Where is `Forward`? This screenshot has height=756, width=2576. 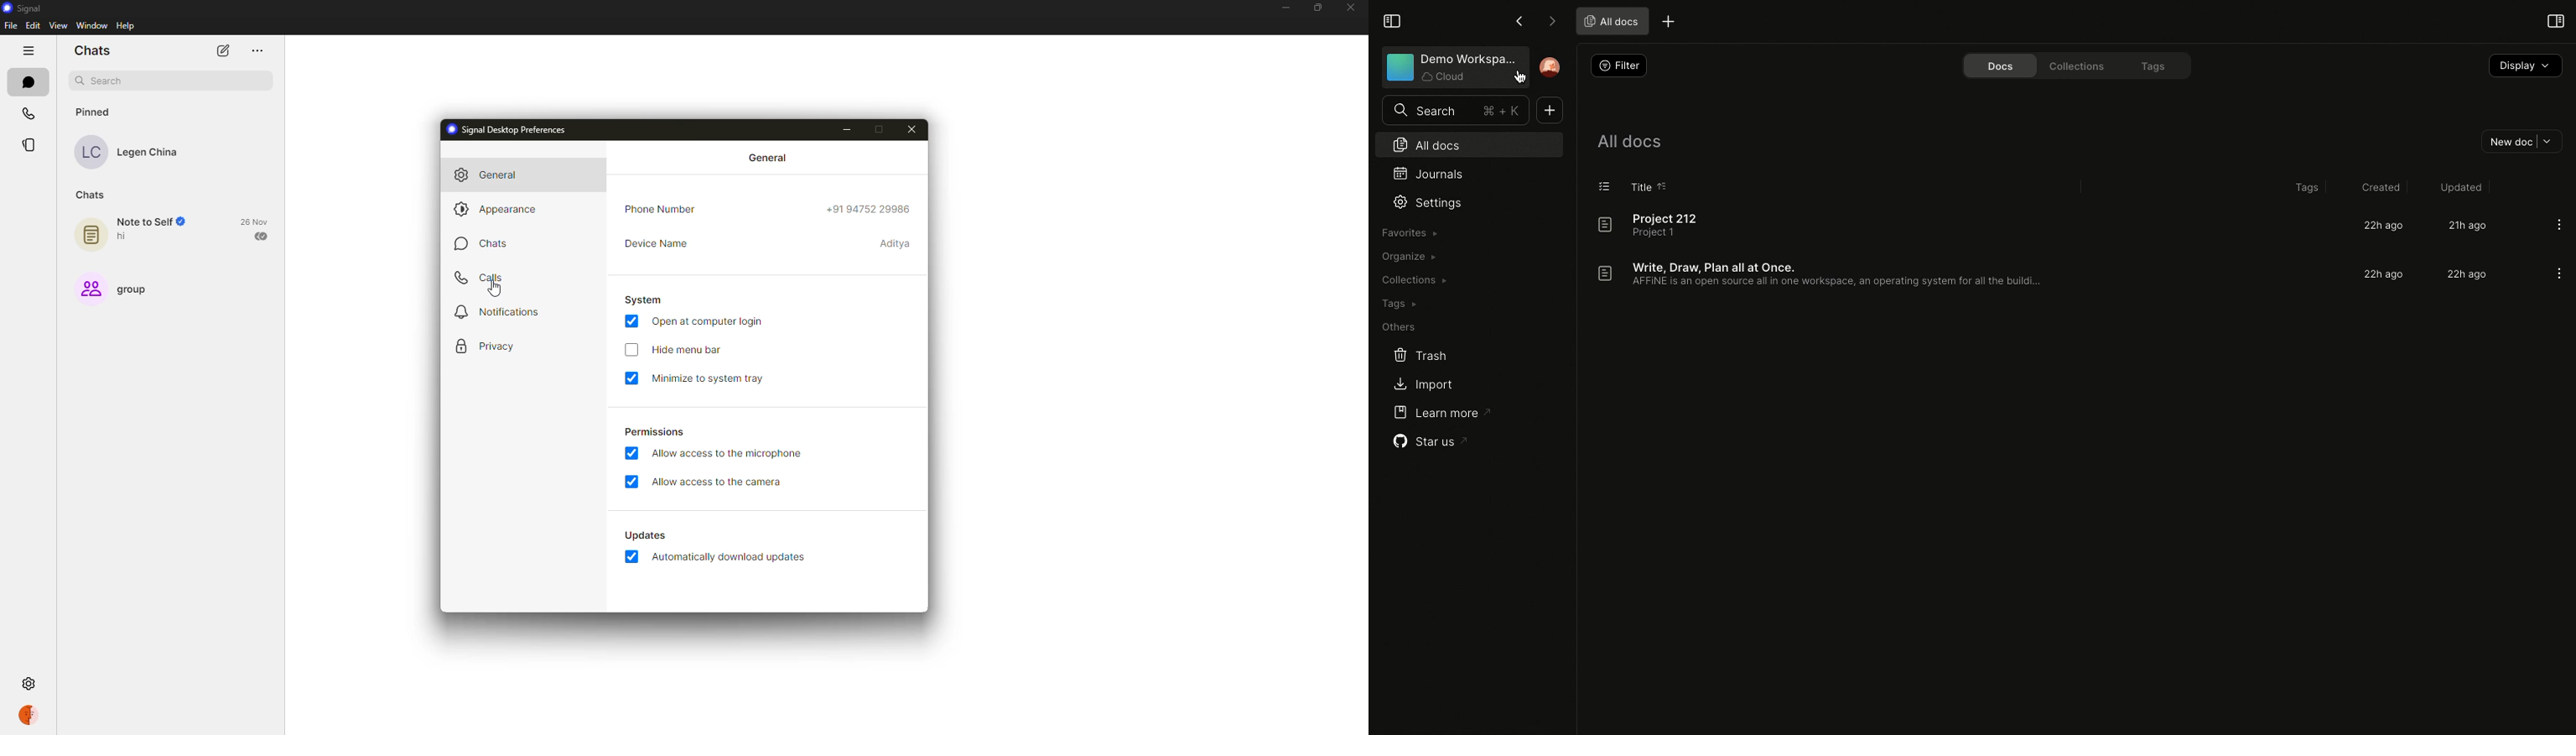 Forward is located at coordinates (1551, 22).